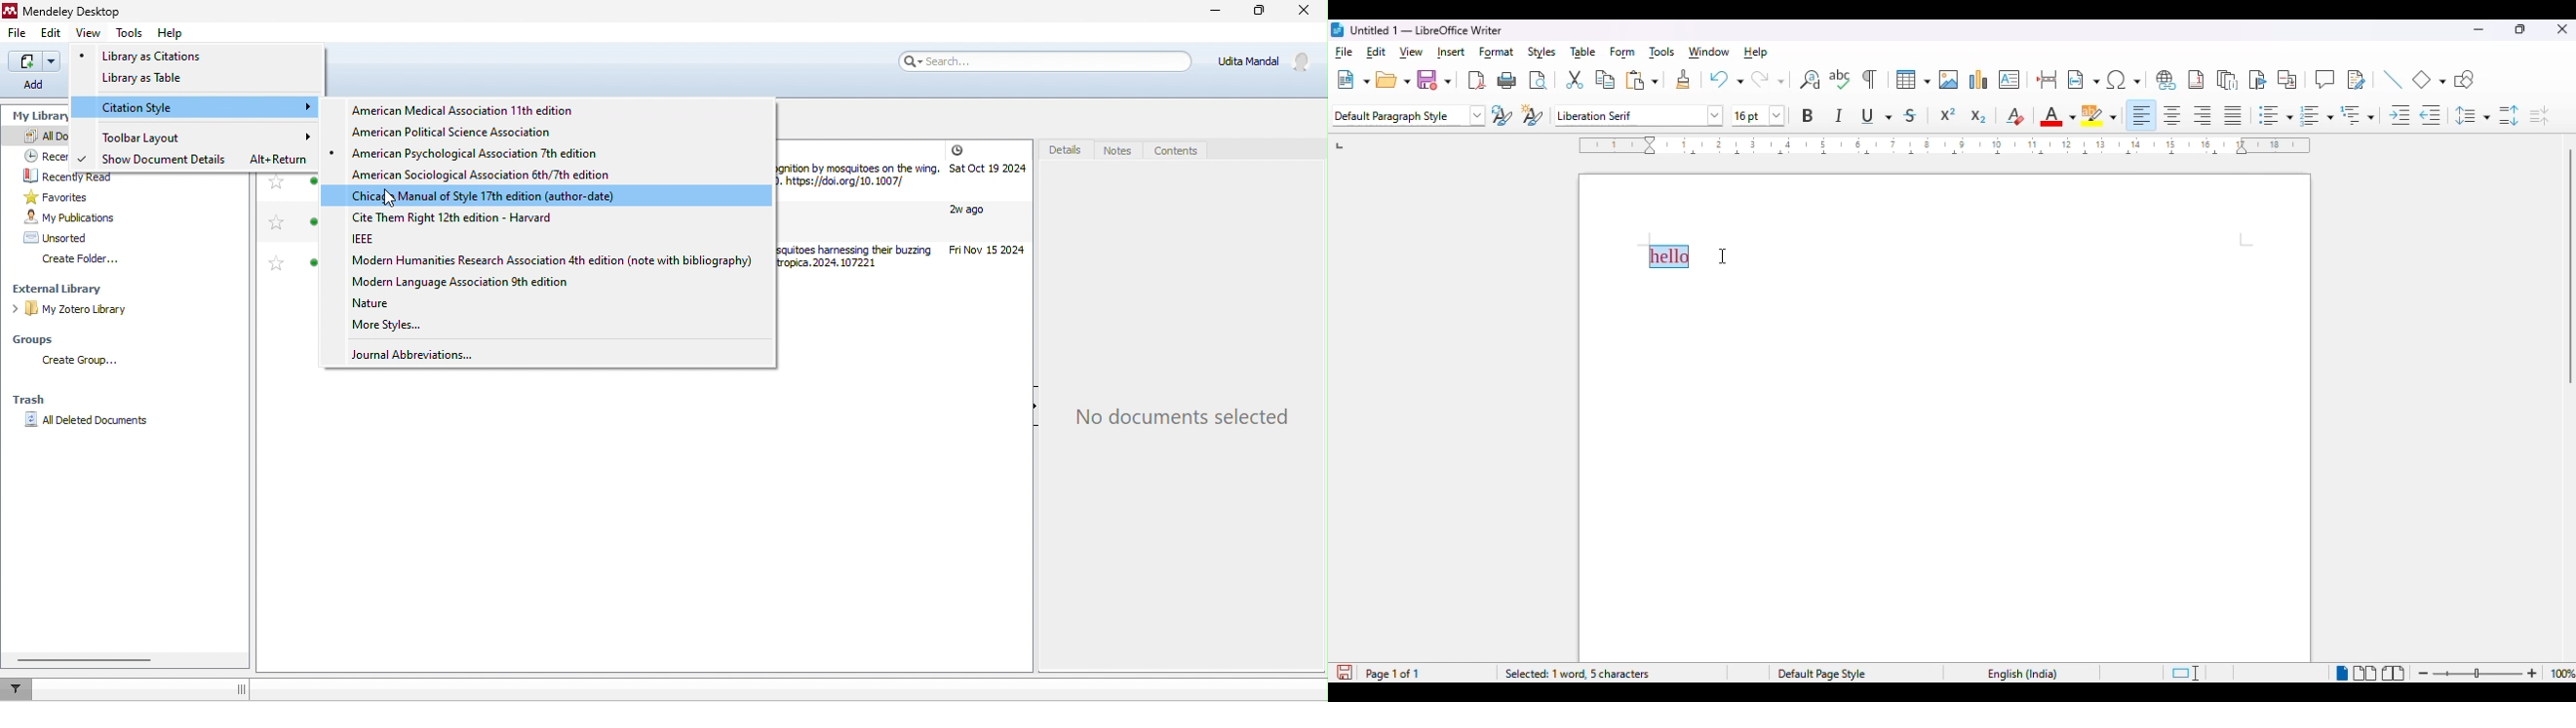 The image size is (2576, 728). Describe the element at coordinates (195, 162) in the screenshot. I see `show document details` at that location.